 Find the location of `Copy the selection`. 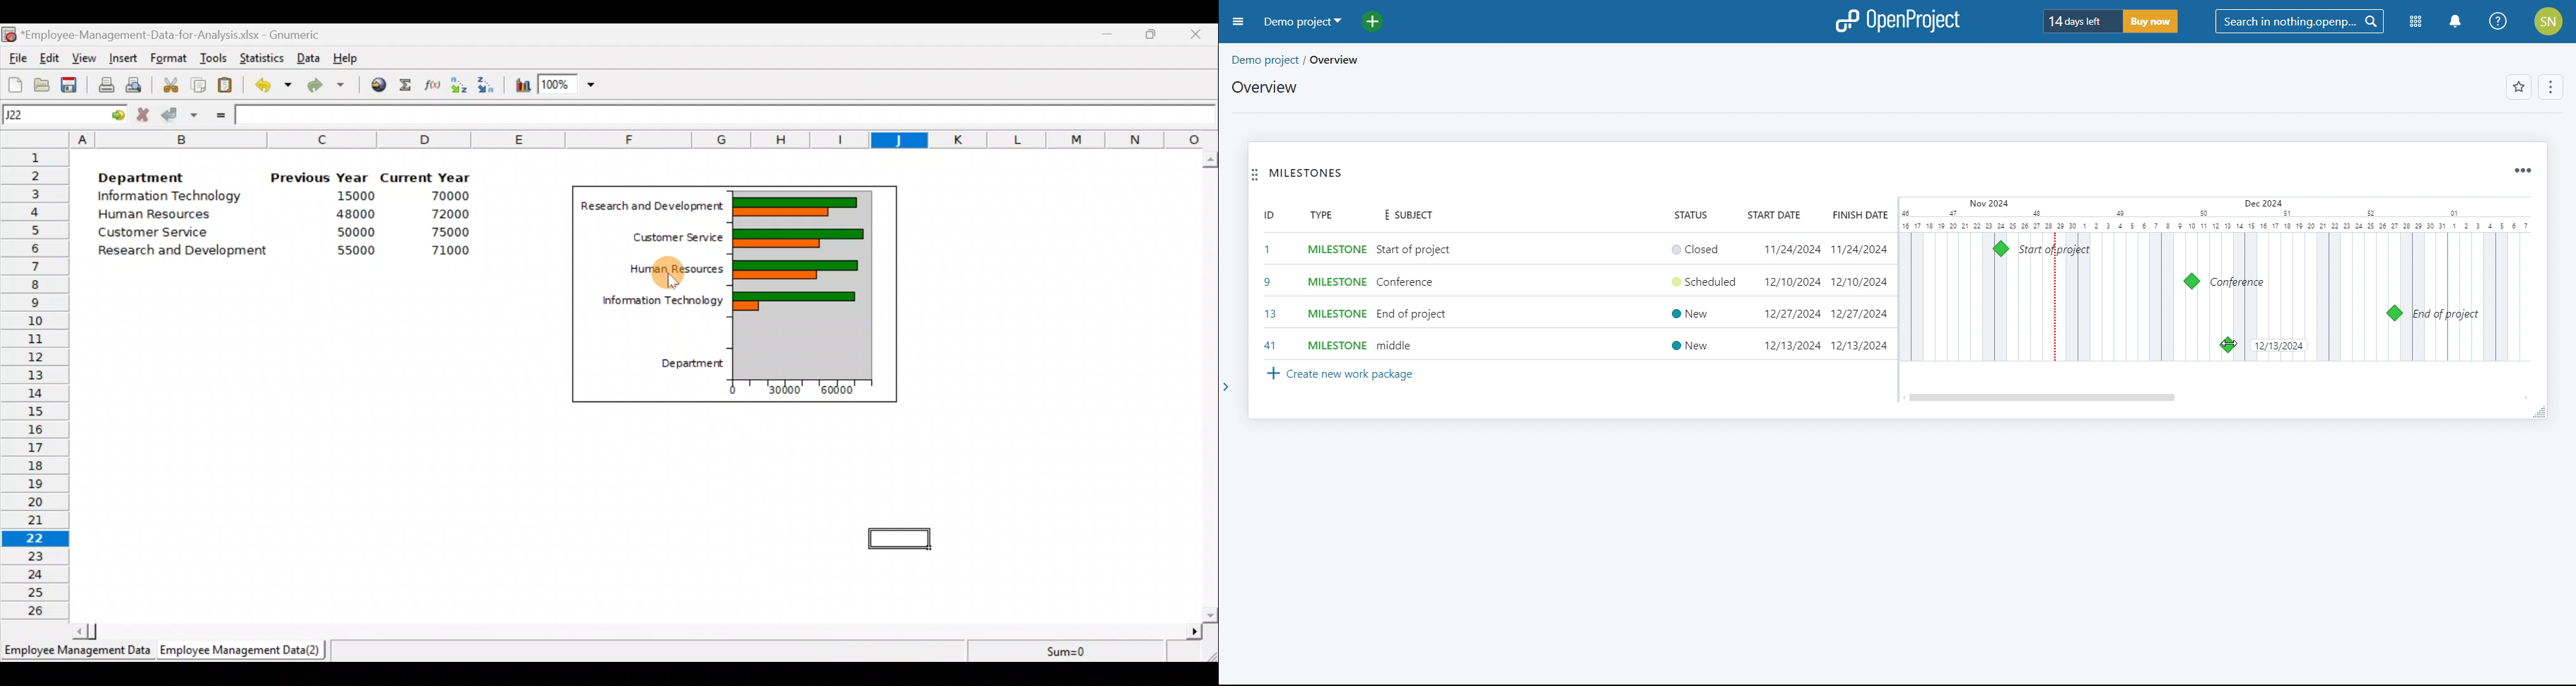

Copy the selection is located at coordinates (202, 85).